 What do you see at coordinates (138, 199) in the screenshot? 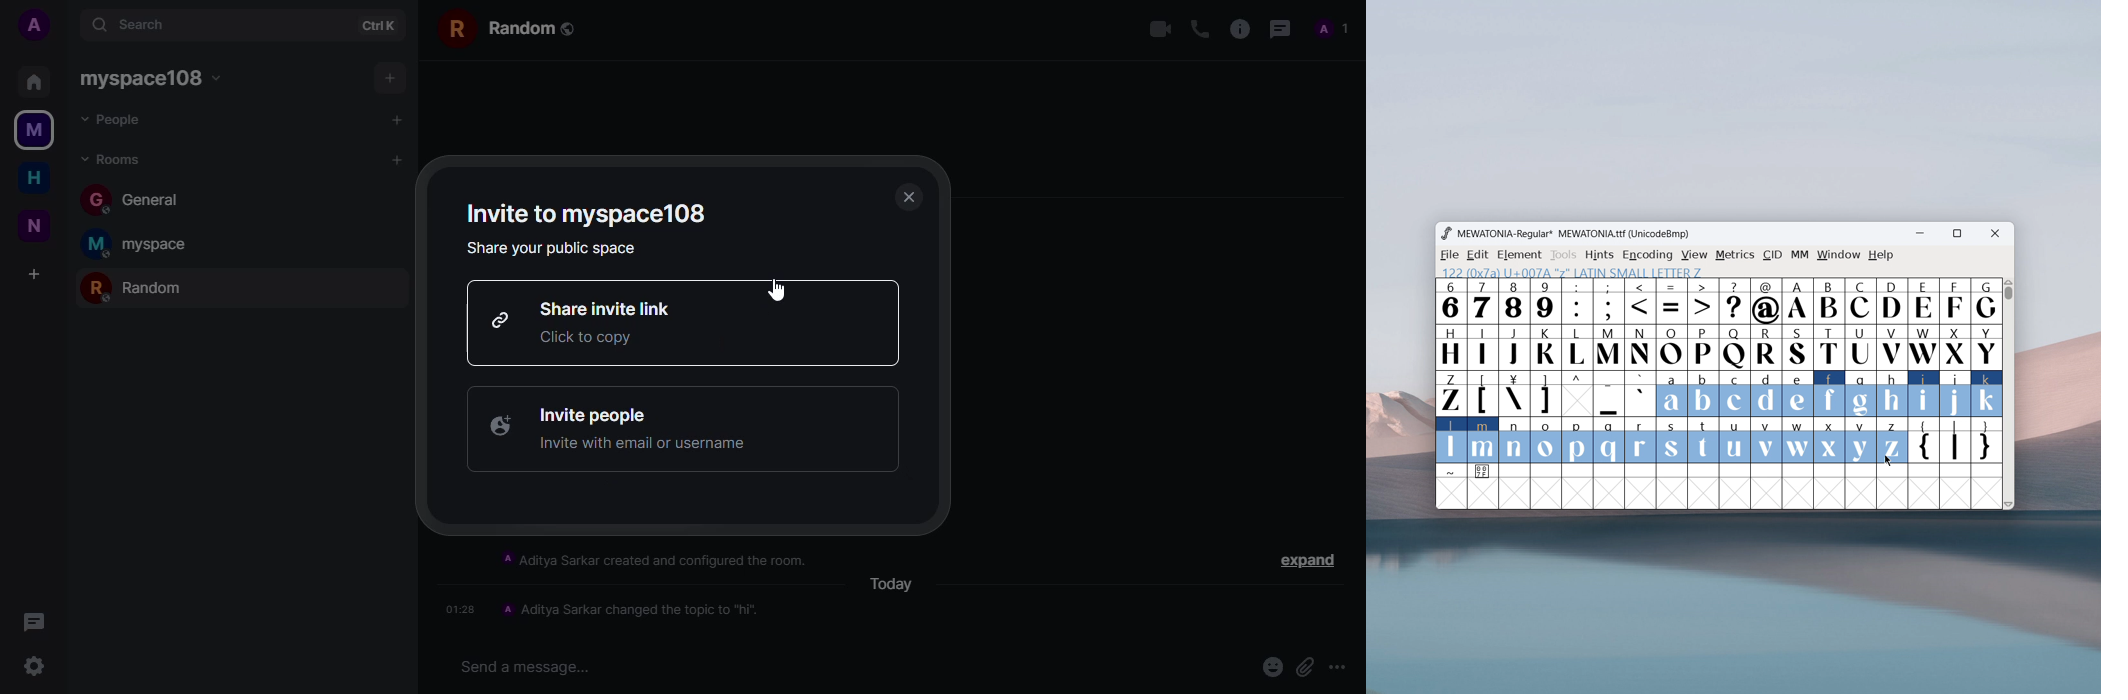
I see `general` at bounding box center [138, 199].